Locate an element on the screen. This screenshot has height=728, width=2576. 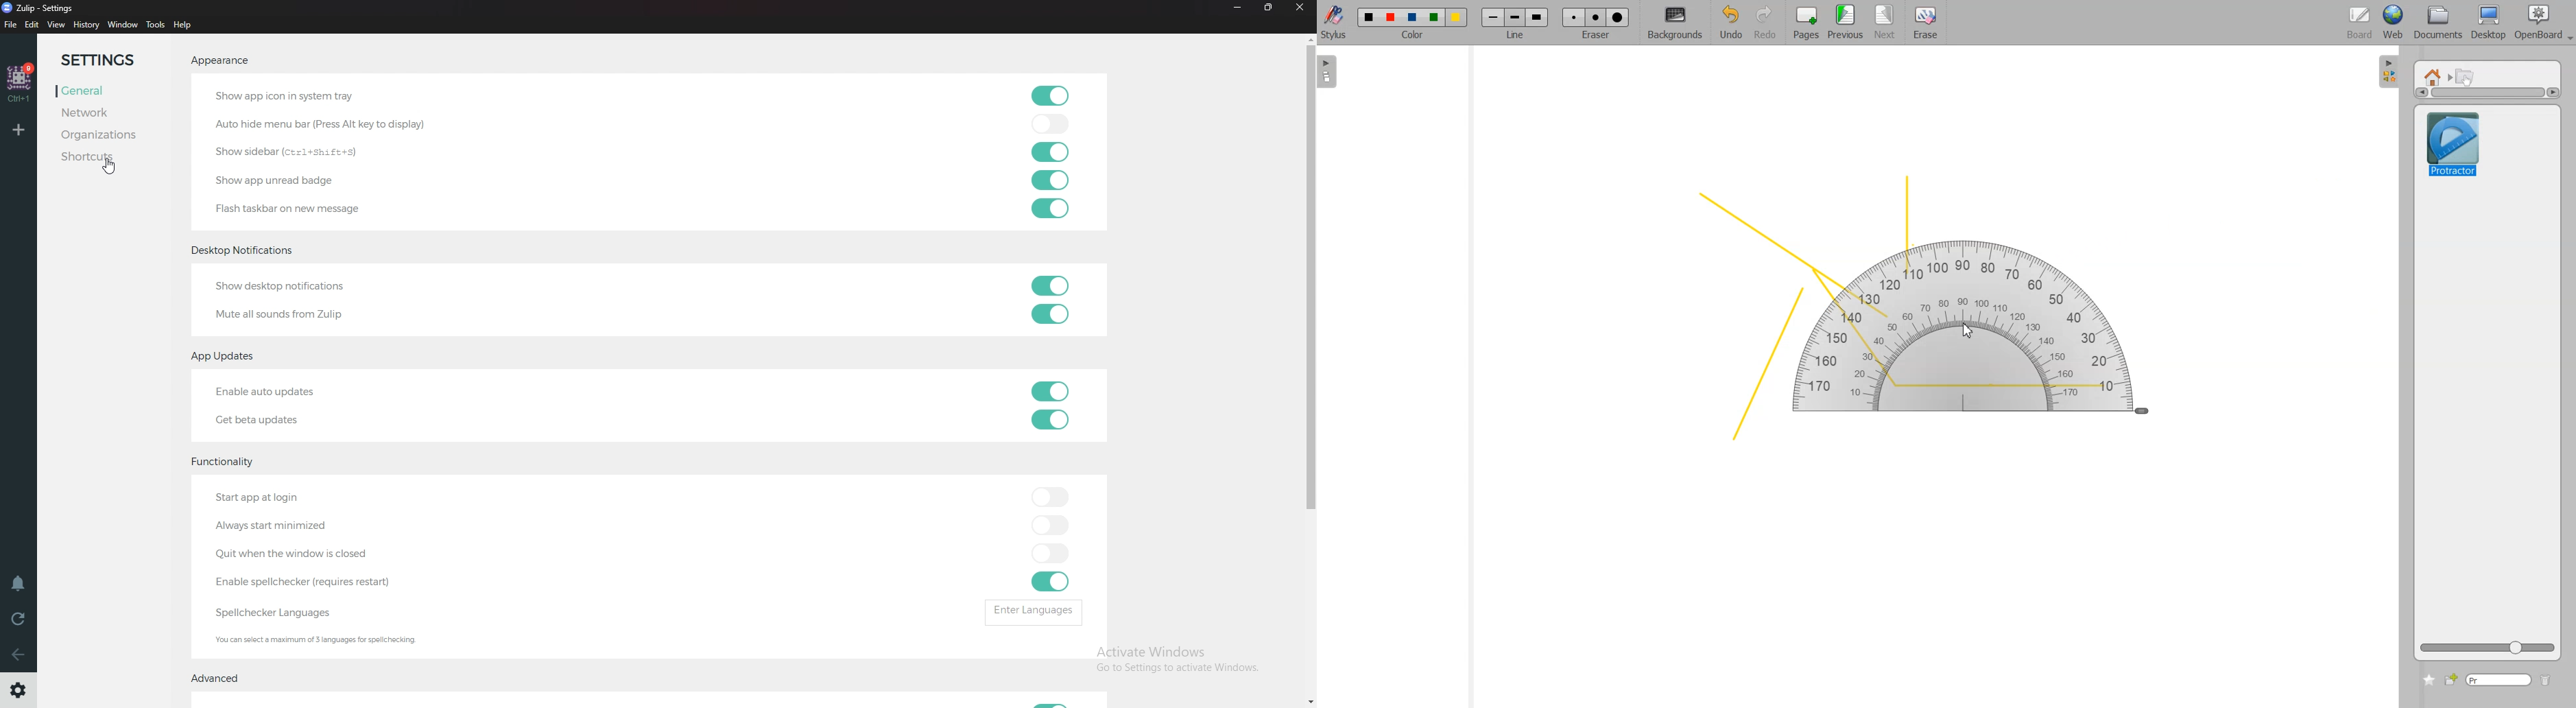
Show sidebar is located at coordinates (293, 154).